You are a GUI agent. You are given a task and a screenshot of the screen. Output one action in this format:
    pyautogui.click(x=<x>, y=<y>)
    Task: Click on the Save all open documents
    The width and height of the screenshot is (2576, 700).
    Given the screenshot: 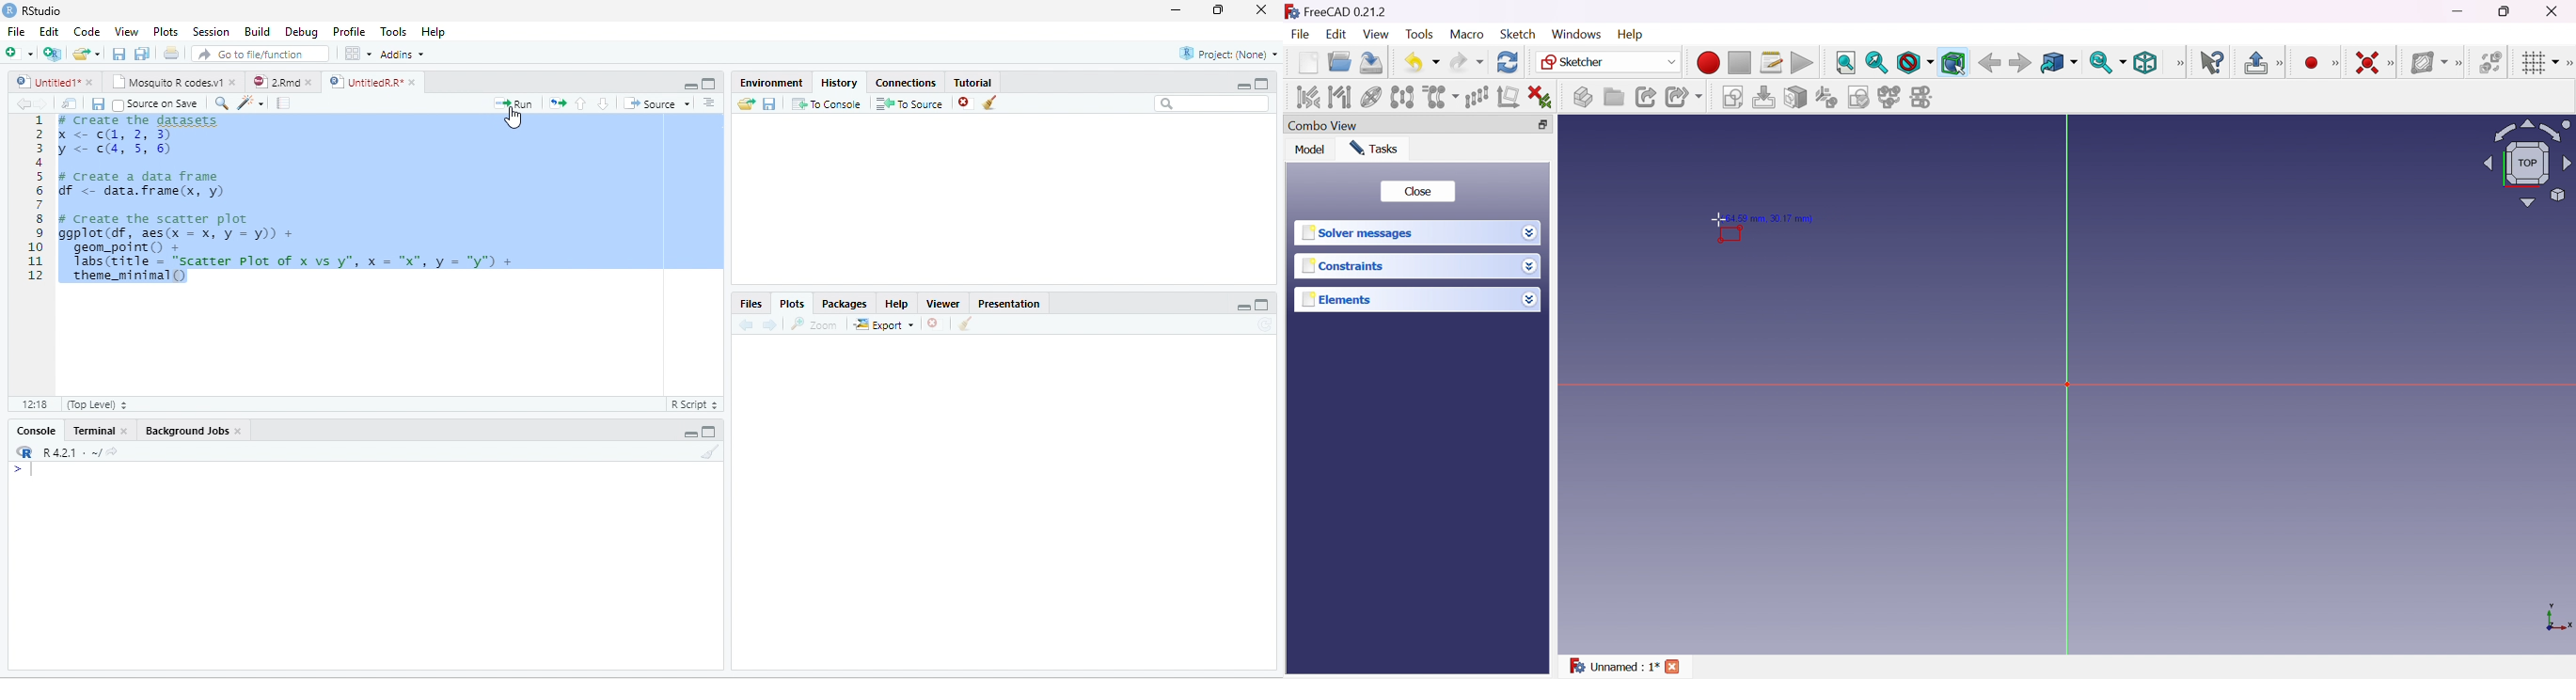 What is the action you would take?
    pyautogui.click(x=142, y=53)
    